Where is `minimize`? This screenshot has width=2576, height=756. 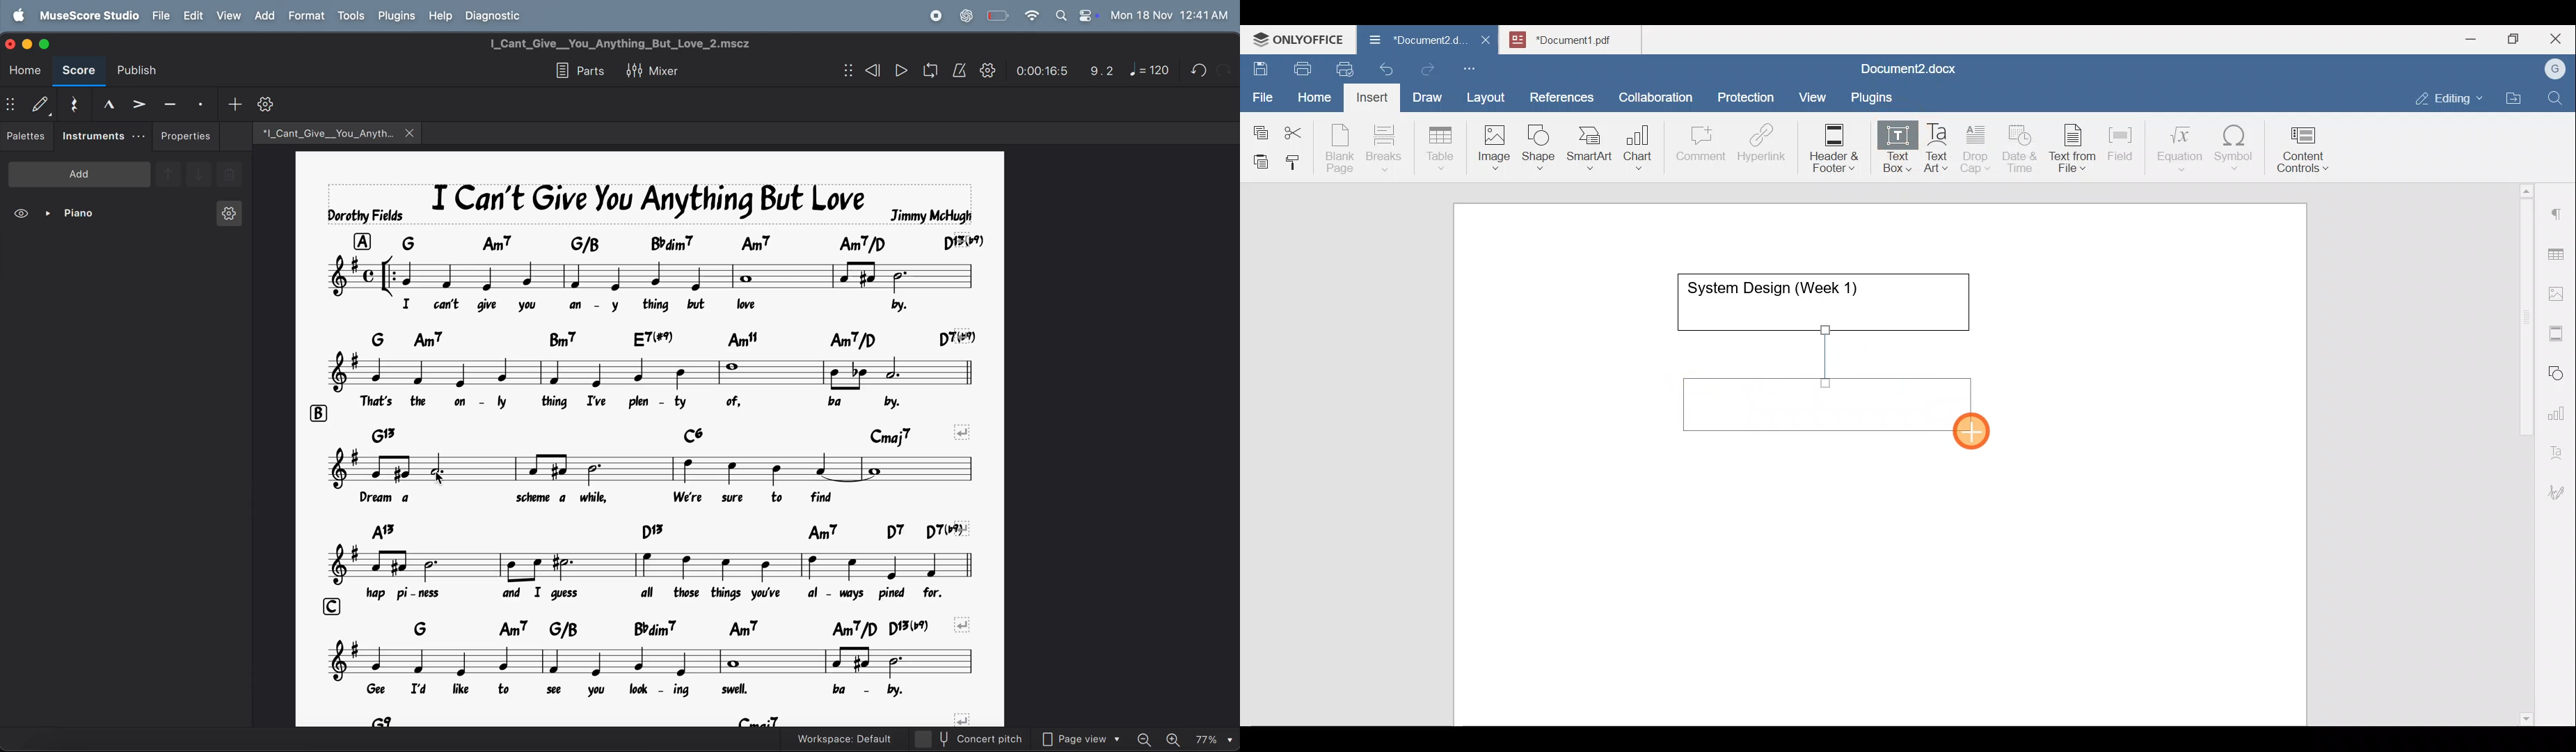
minimize is located at coordinates (29, 44).